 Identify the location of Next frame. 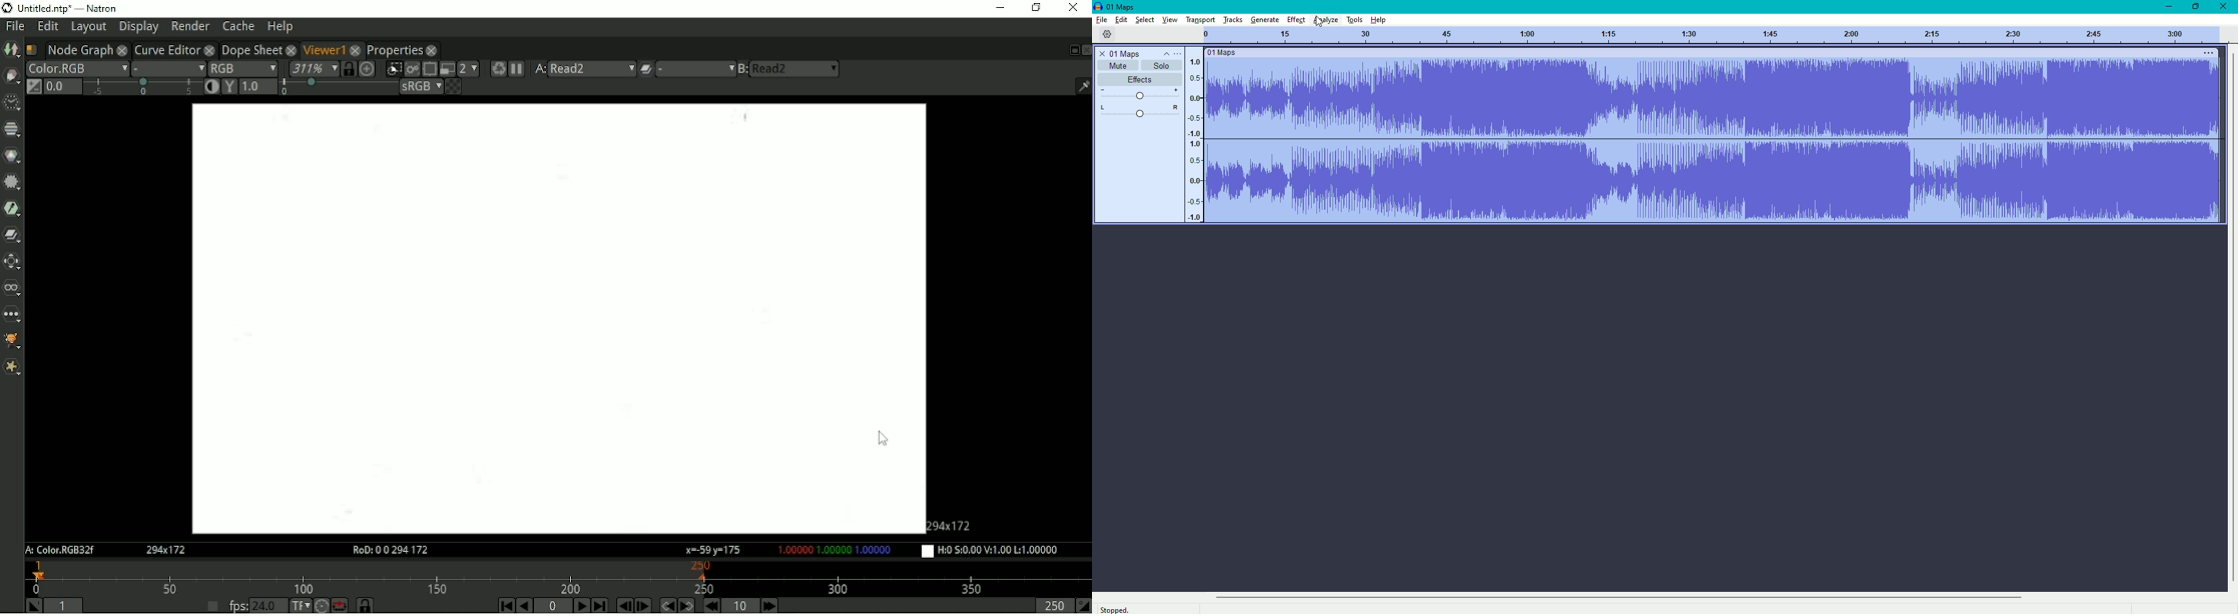
(644, 605).